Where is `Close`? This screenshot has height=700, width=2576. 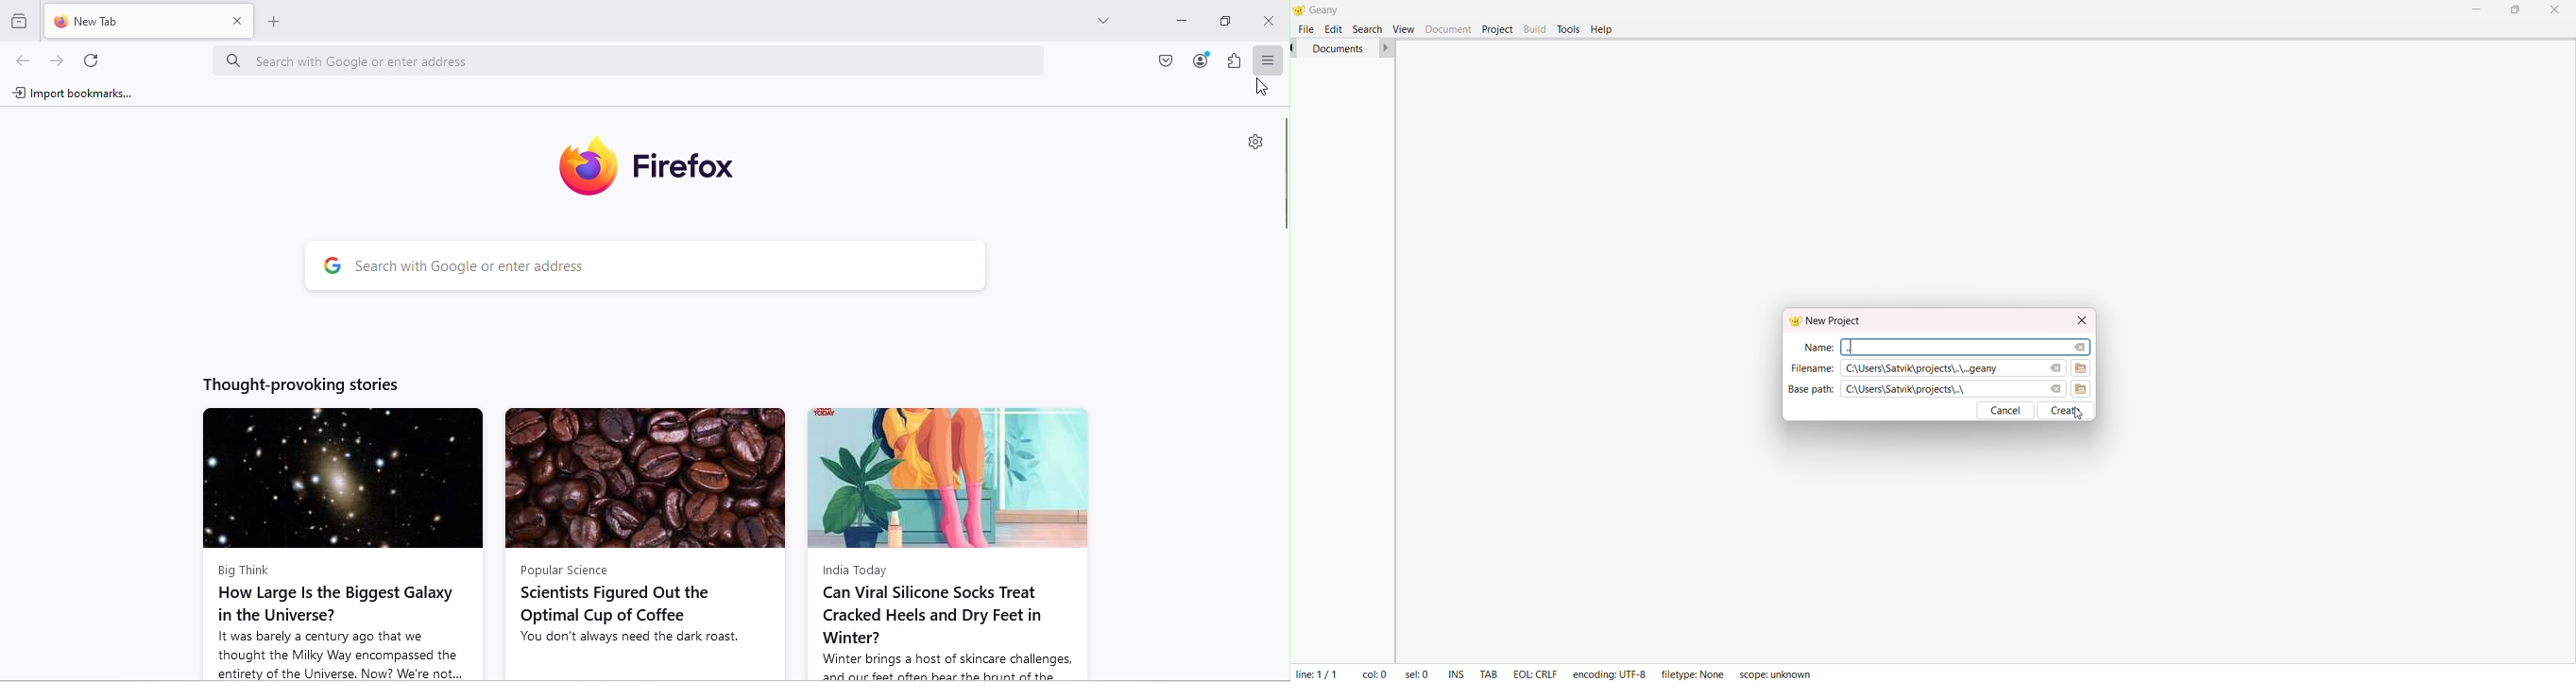
Close is located at coordinates (1263, 22).